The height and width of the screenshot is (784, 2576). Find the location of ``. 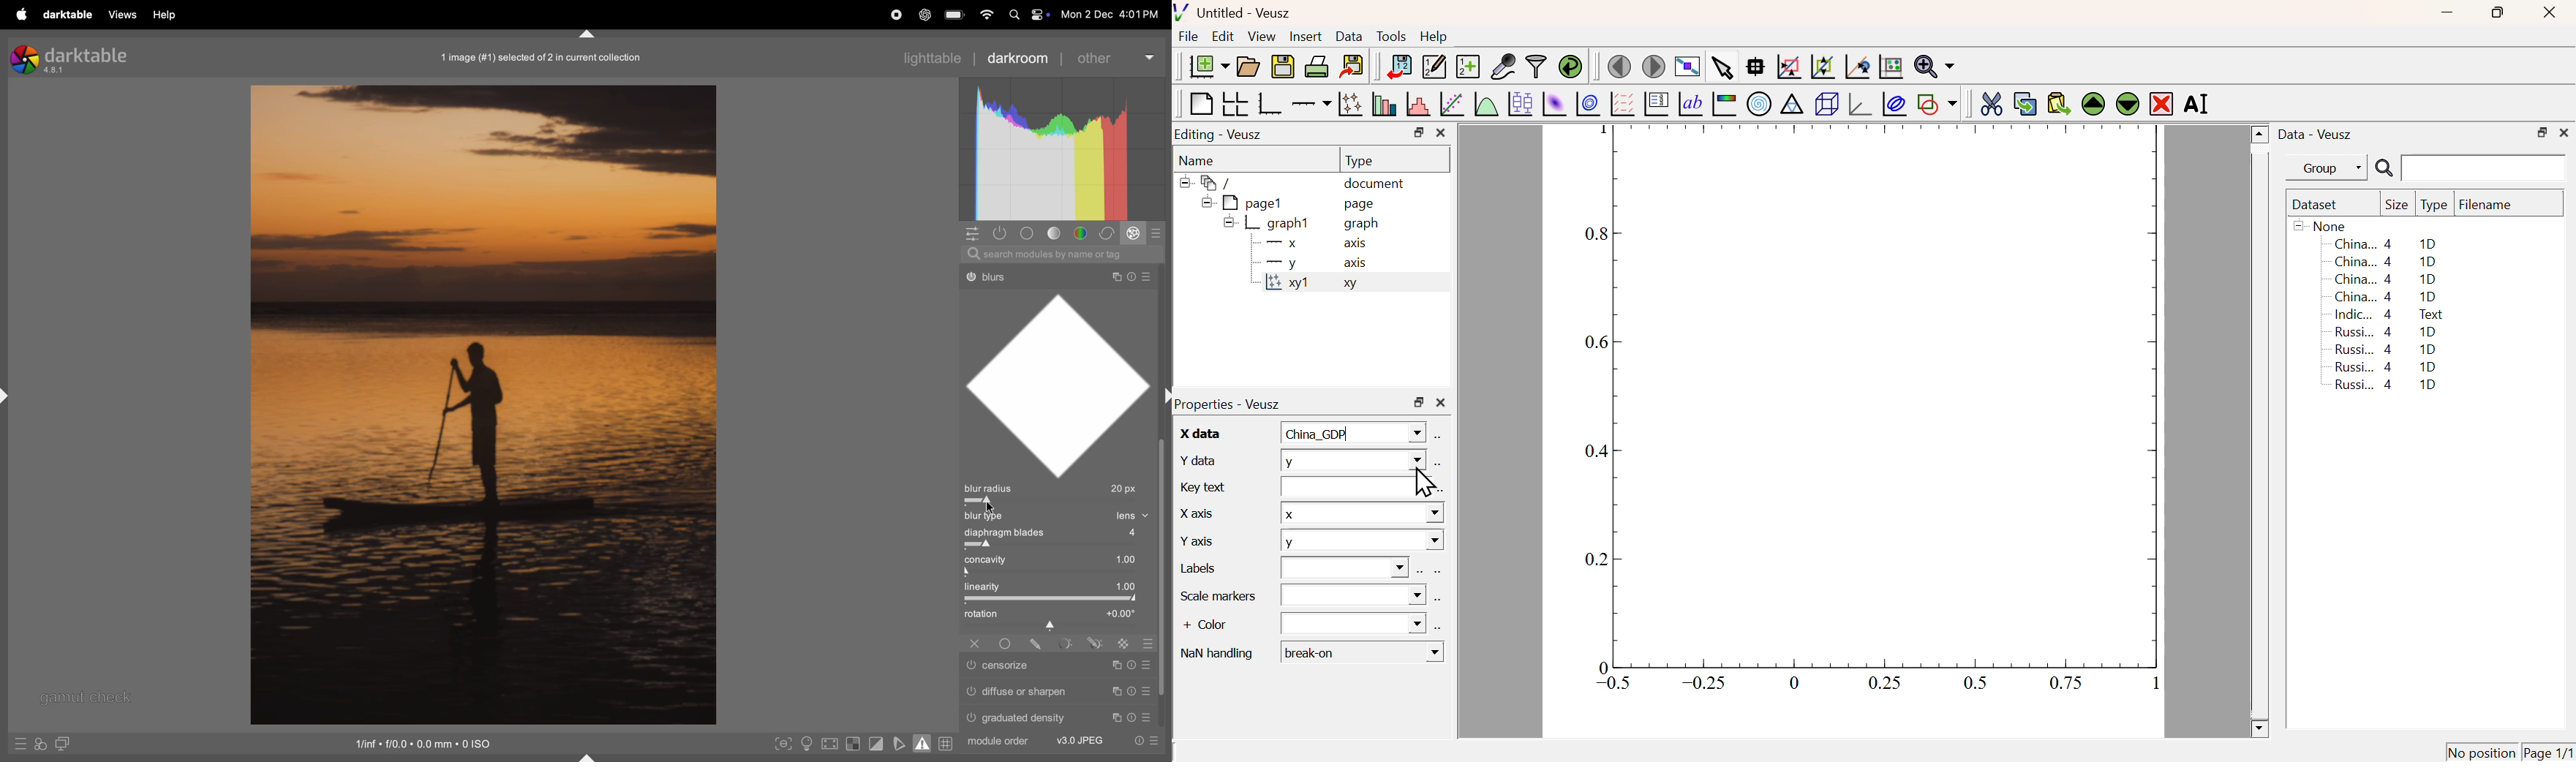

 is located at coordinates (974, 644).